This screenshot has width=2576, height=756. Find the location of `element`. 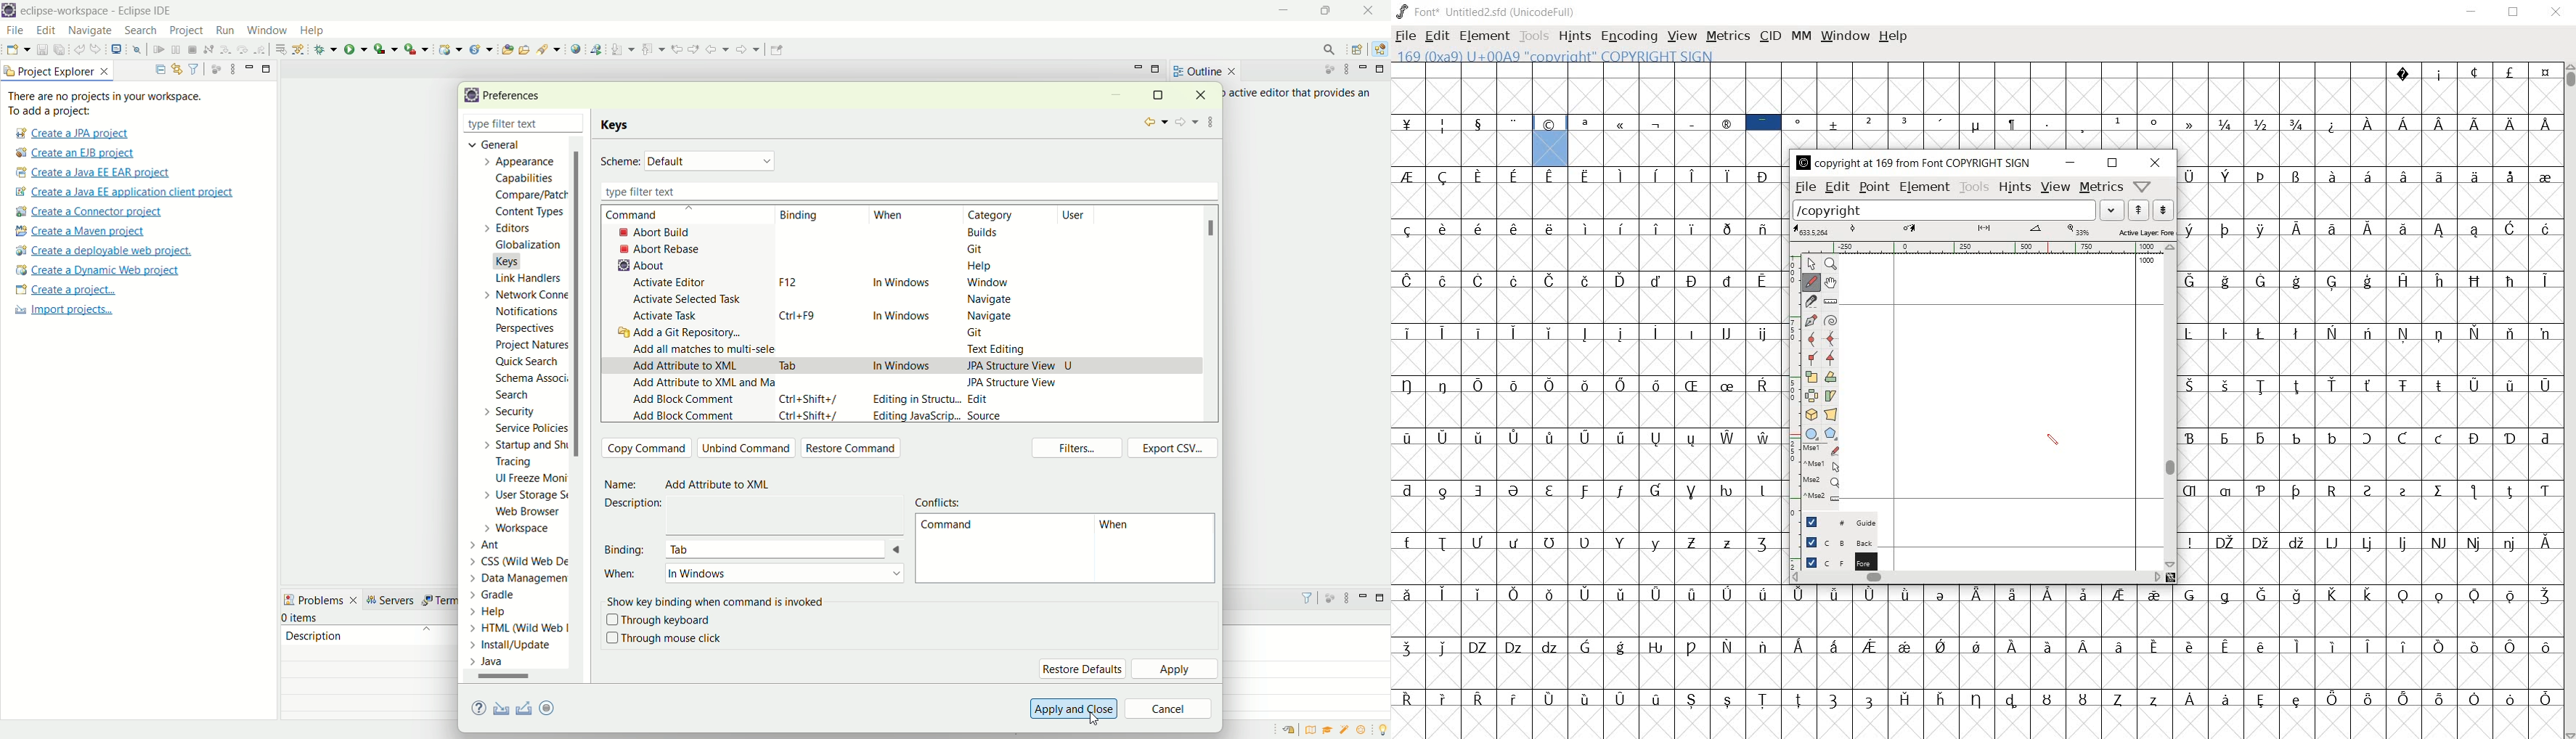

element is located at coordinates (1925, 187).